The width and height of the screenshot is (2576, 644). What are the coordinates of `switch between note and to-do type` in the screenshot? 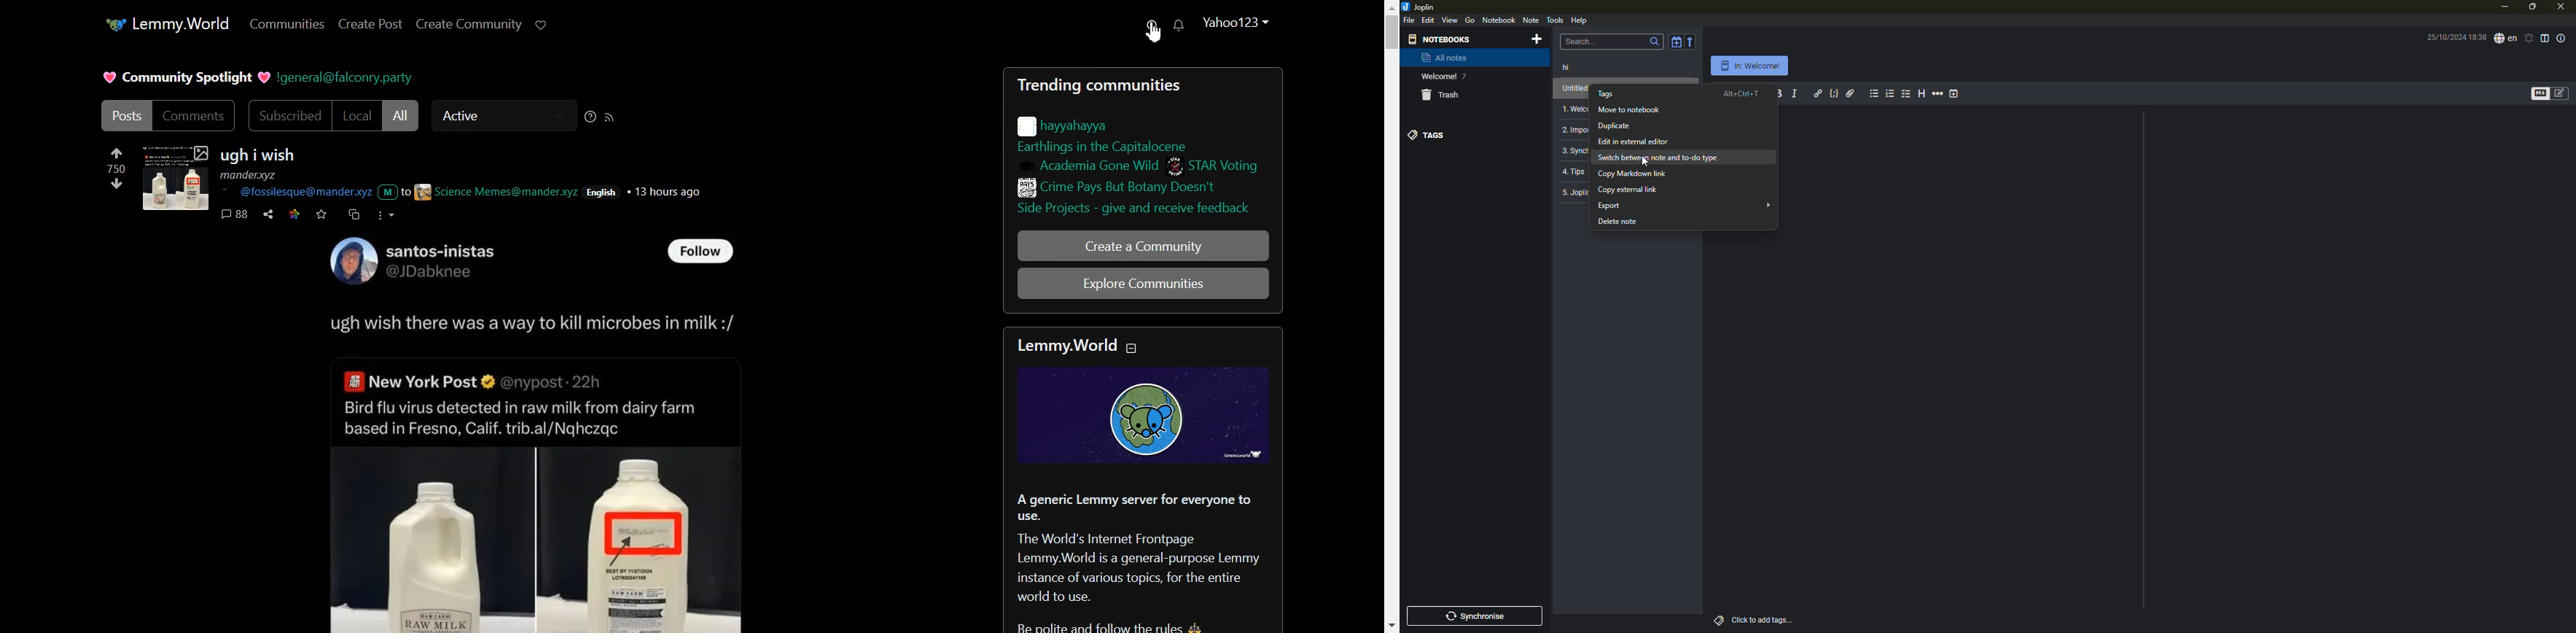 It's located at (1659, 158).